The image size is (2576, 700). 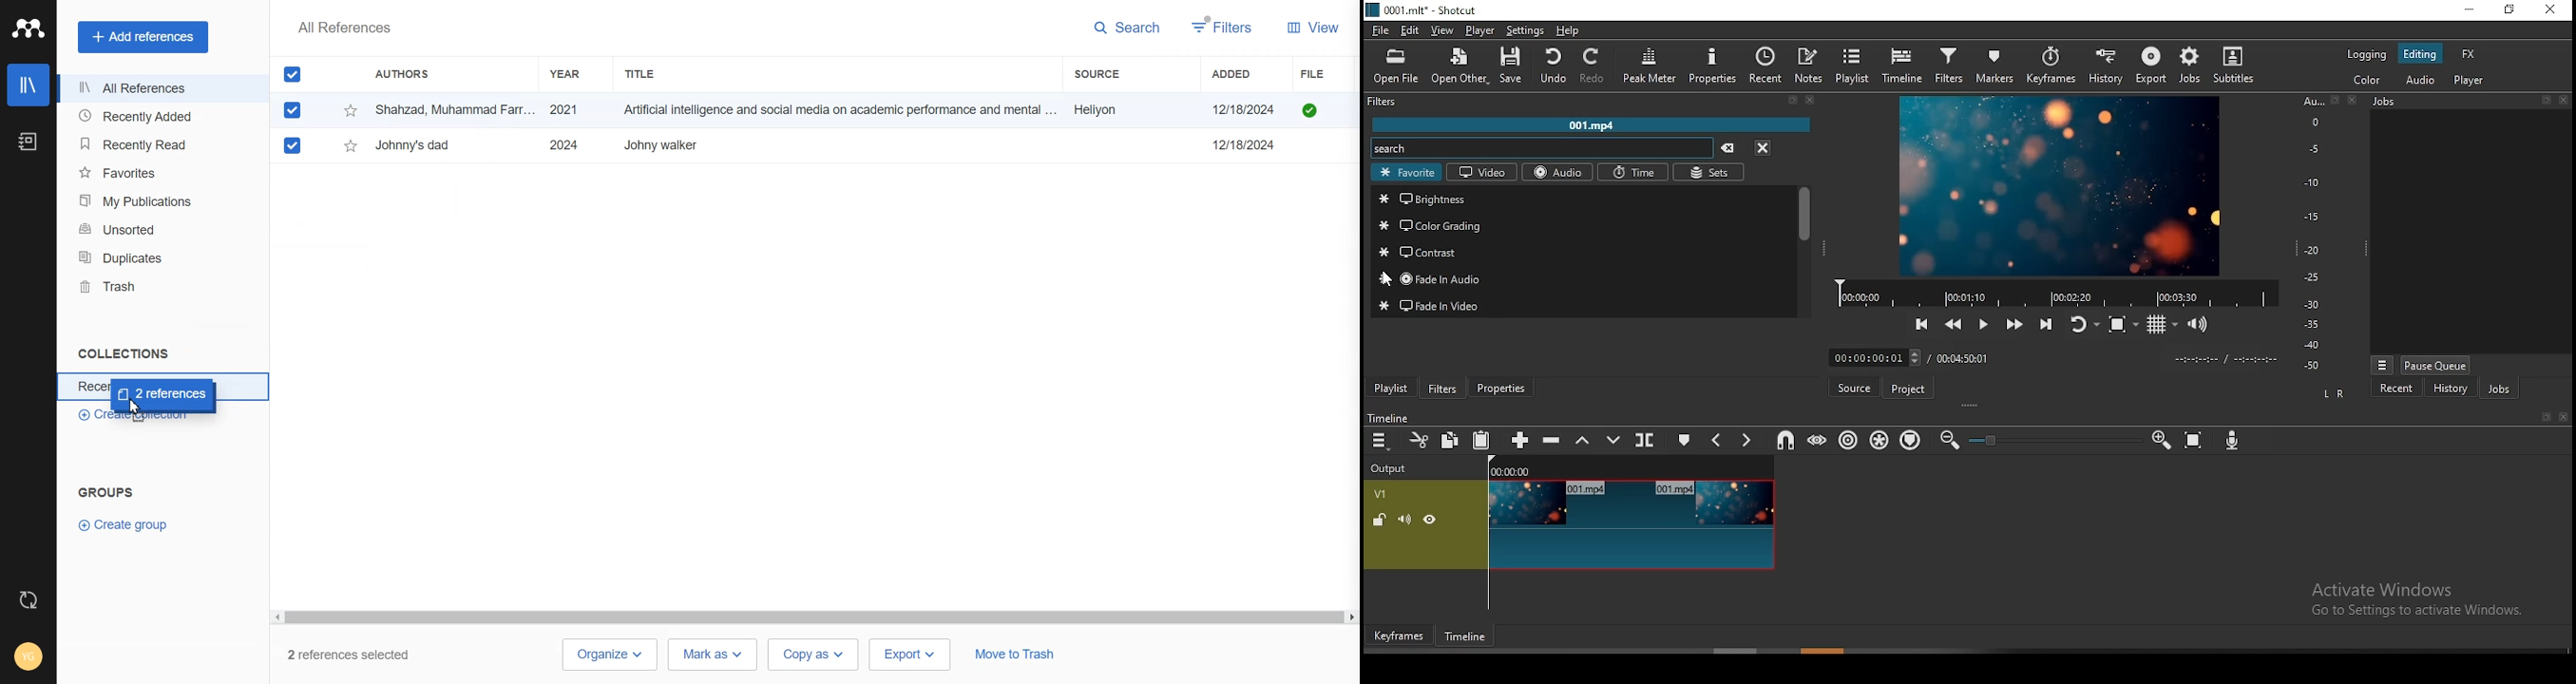 I want to click on help, so click(x=1573, y=30).